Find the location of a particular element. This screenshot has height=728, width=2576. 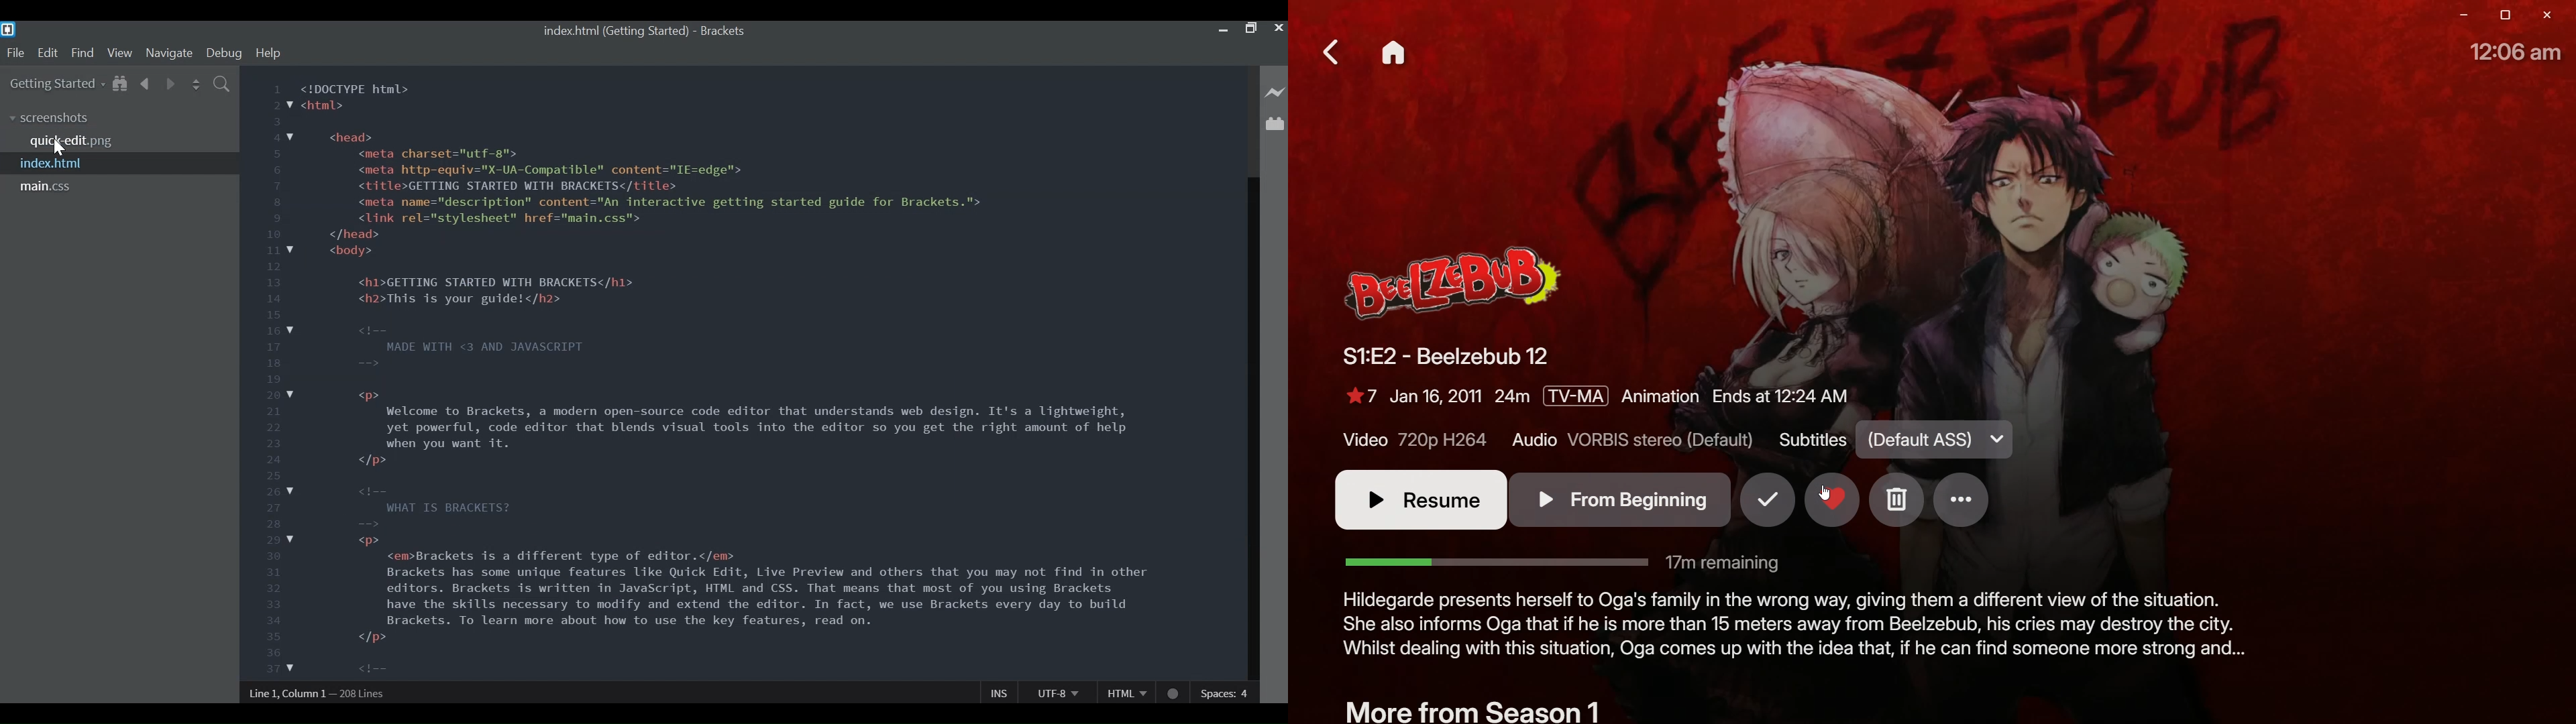

Edit is located at coordinates (47, 53).